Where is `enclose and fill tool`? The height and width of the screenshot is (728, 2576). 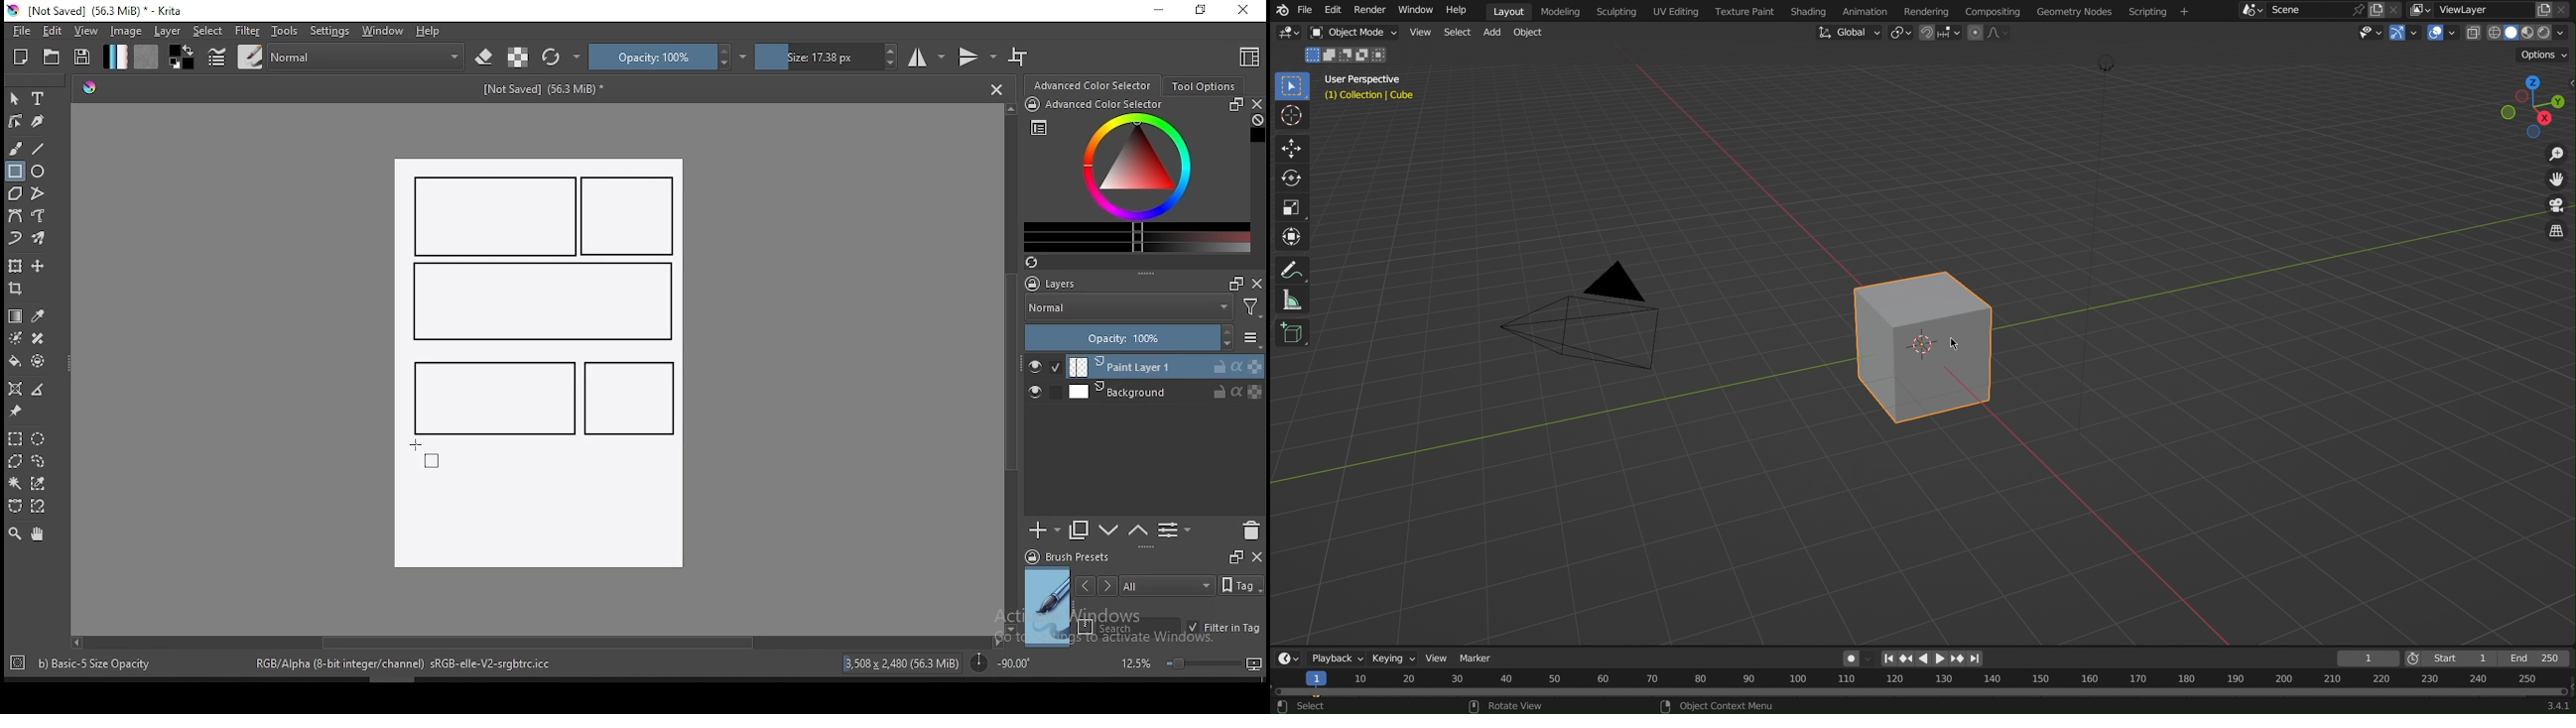
enclose and fill tool is located at coordinates (38, 361).